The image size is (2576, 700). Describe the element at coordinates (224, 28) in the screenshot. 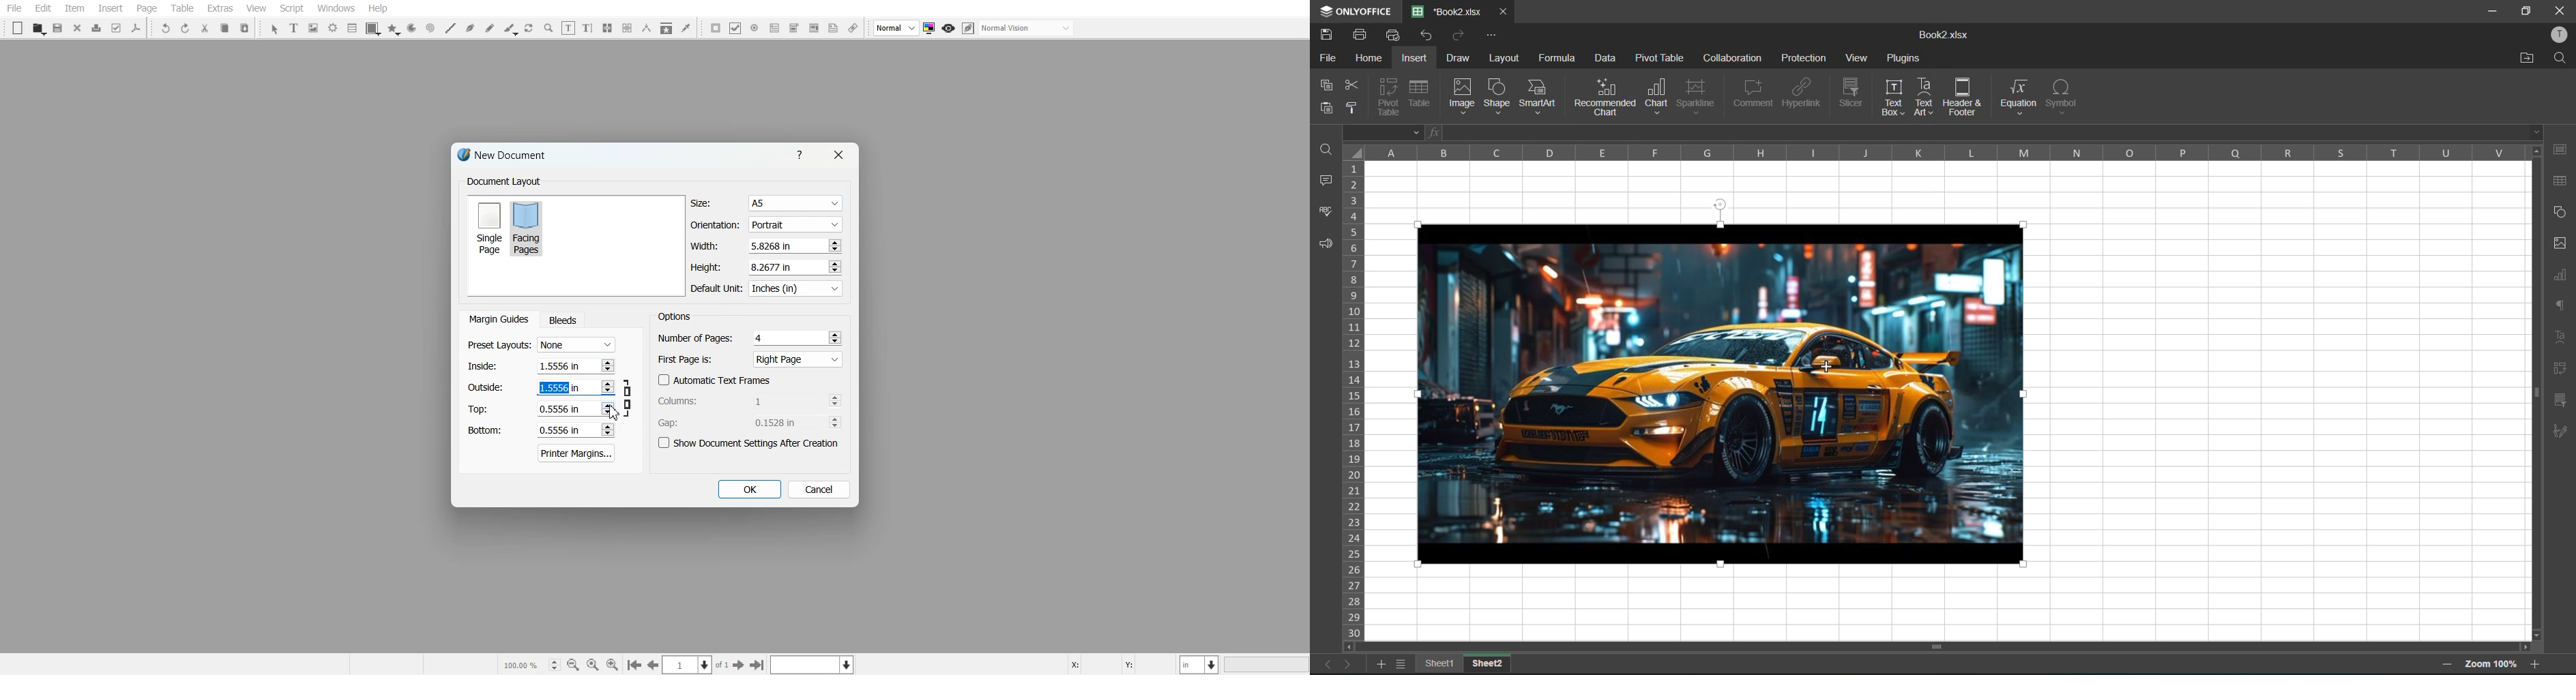

I see `Copy` at that location.